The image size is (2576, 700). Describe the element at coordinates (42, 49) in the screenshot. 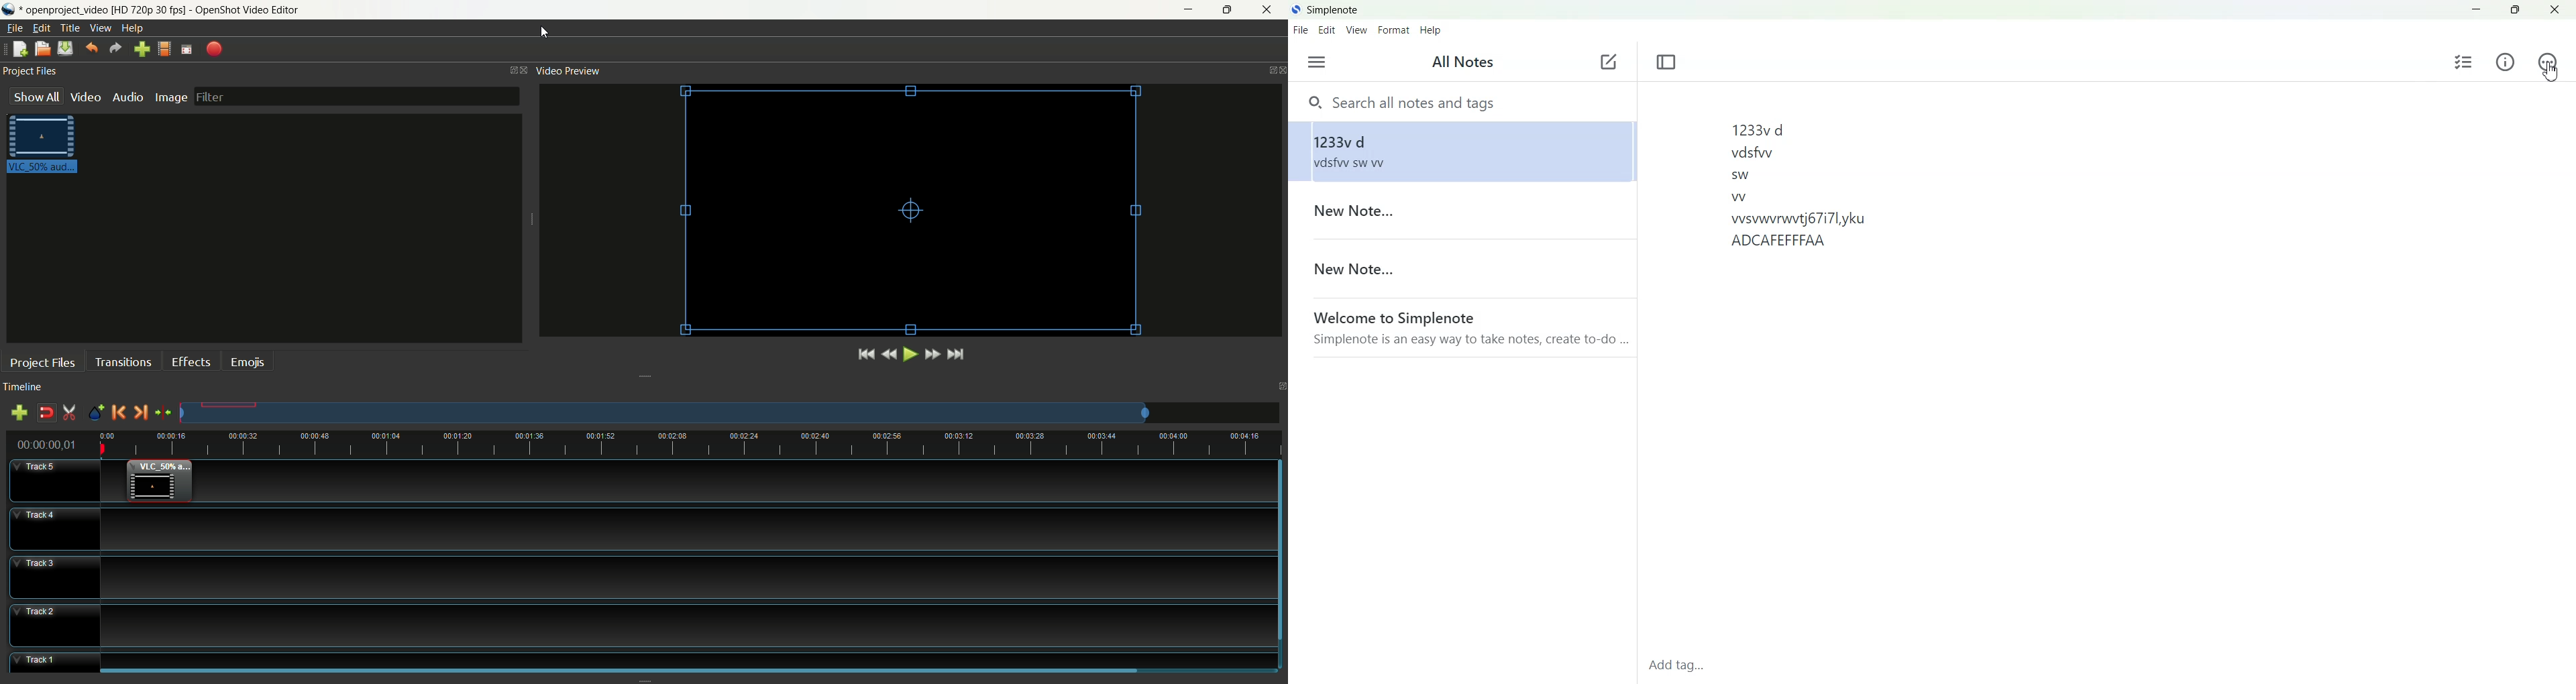

I see `open project` at that location.